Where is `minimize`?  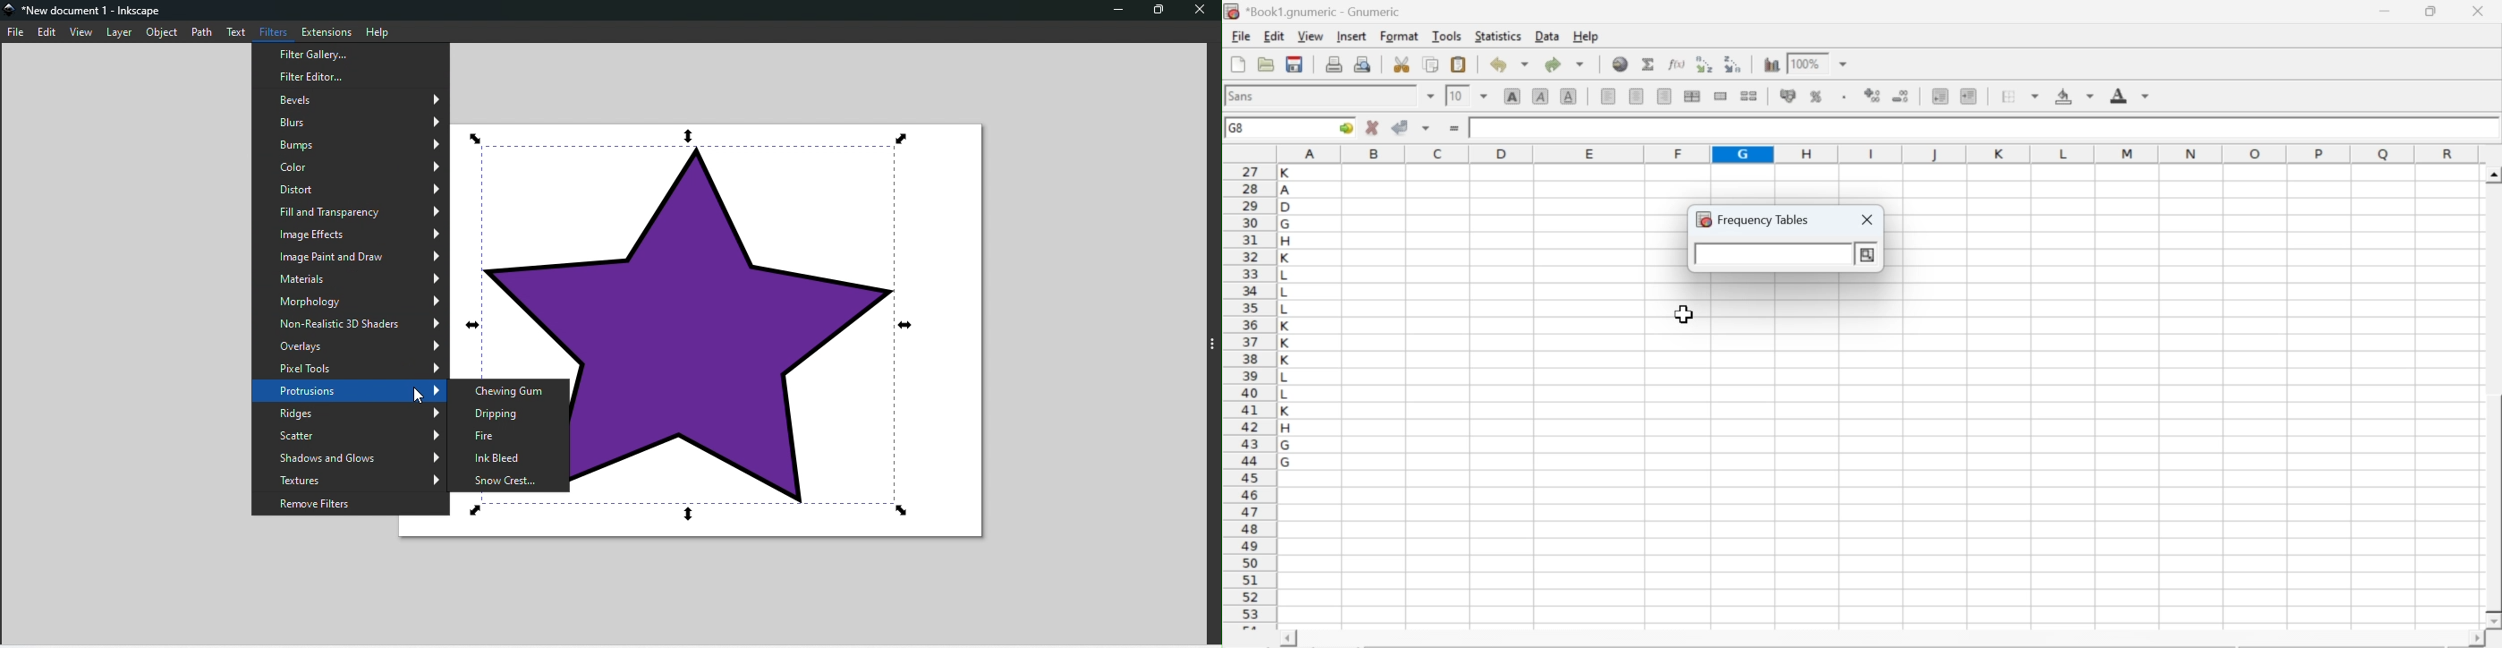
minimize is located at coordinates (2386, 11).